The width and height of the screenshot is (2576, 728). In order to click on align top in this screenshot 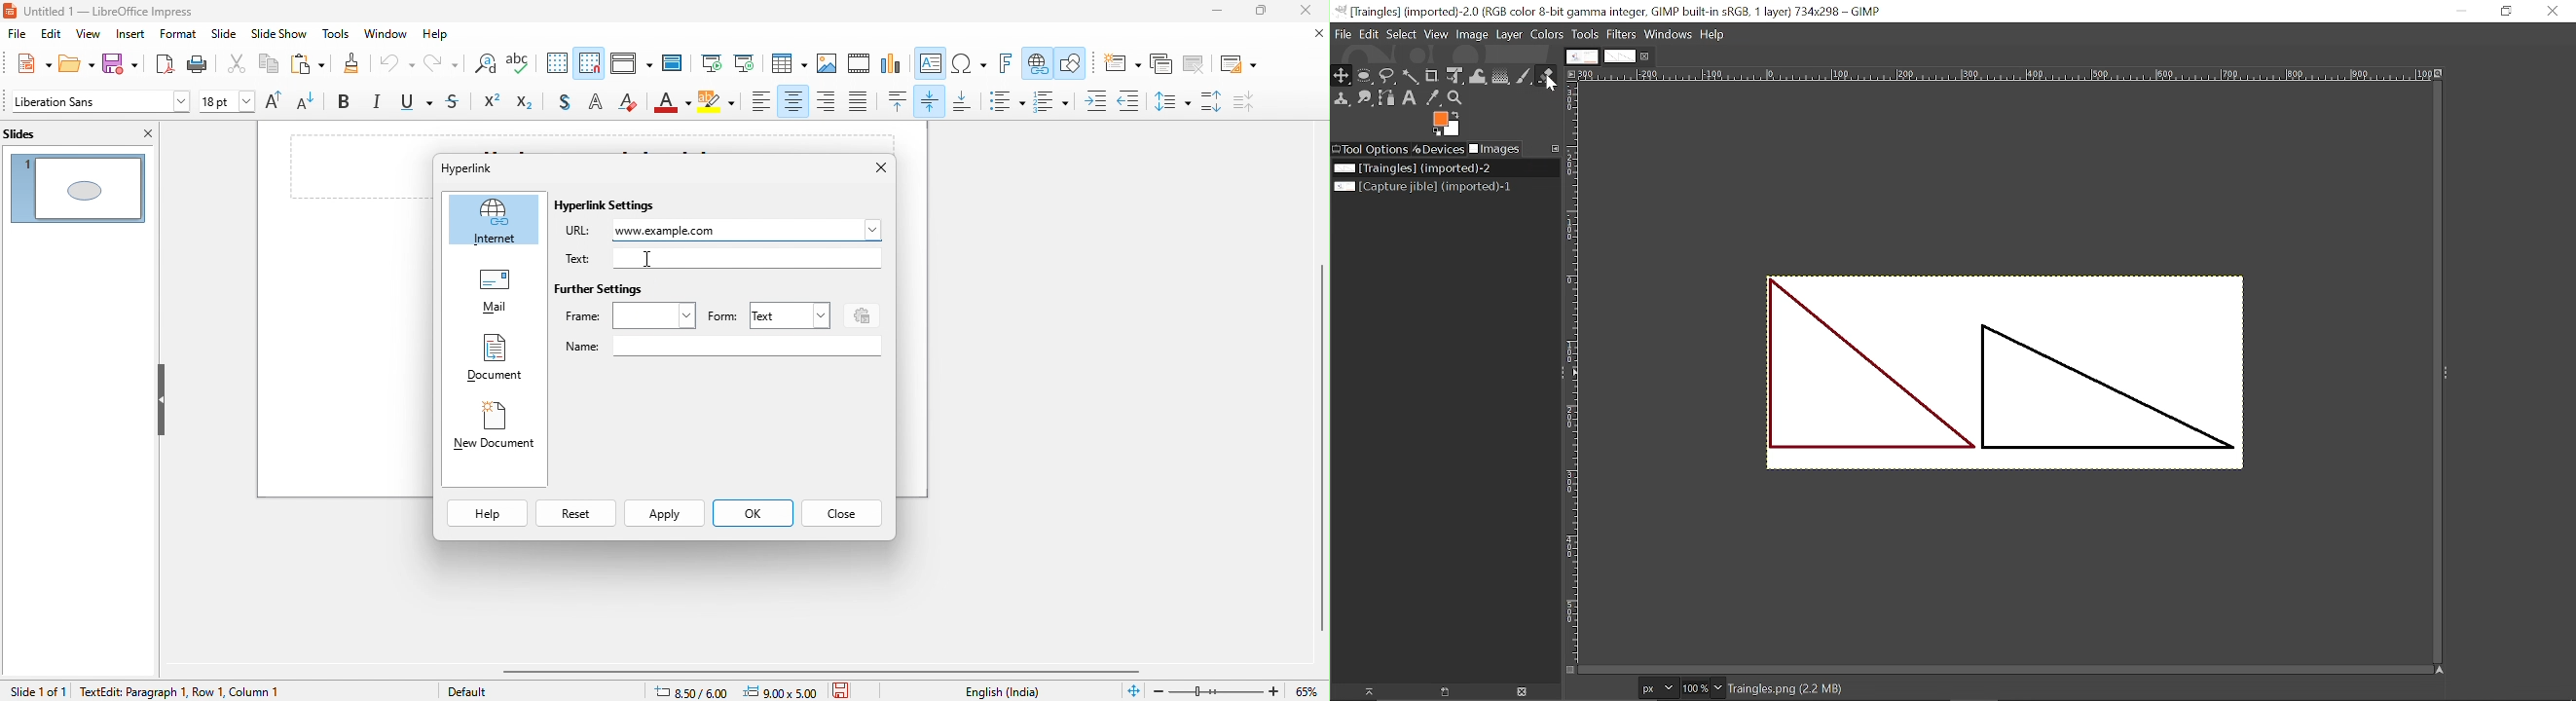, I will do `click(899, 101)`.